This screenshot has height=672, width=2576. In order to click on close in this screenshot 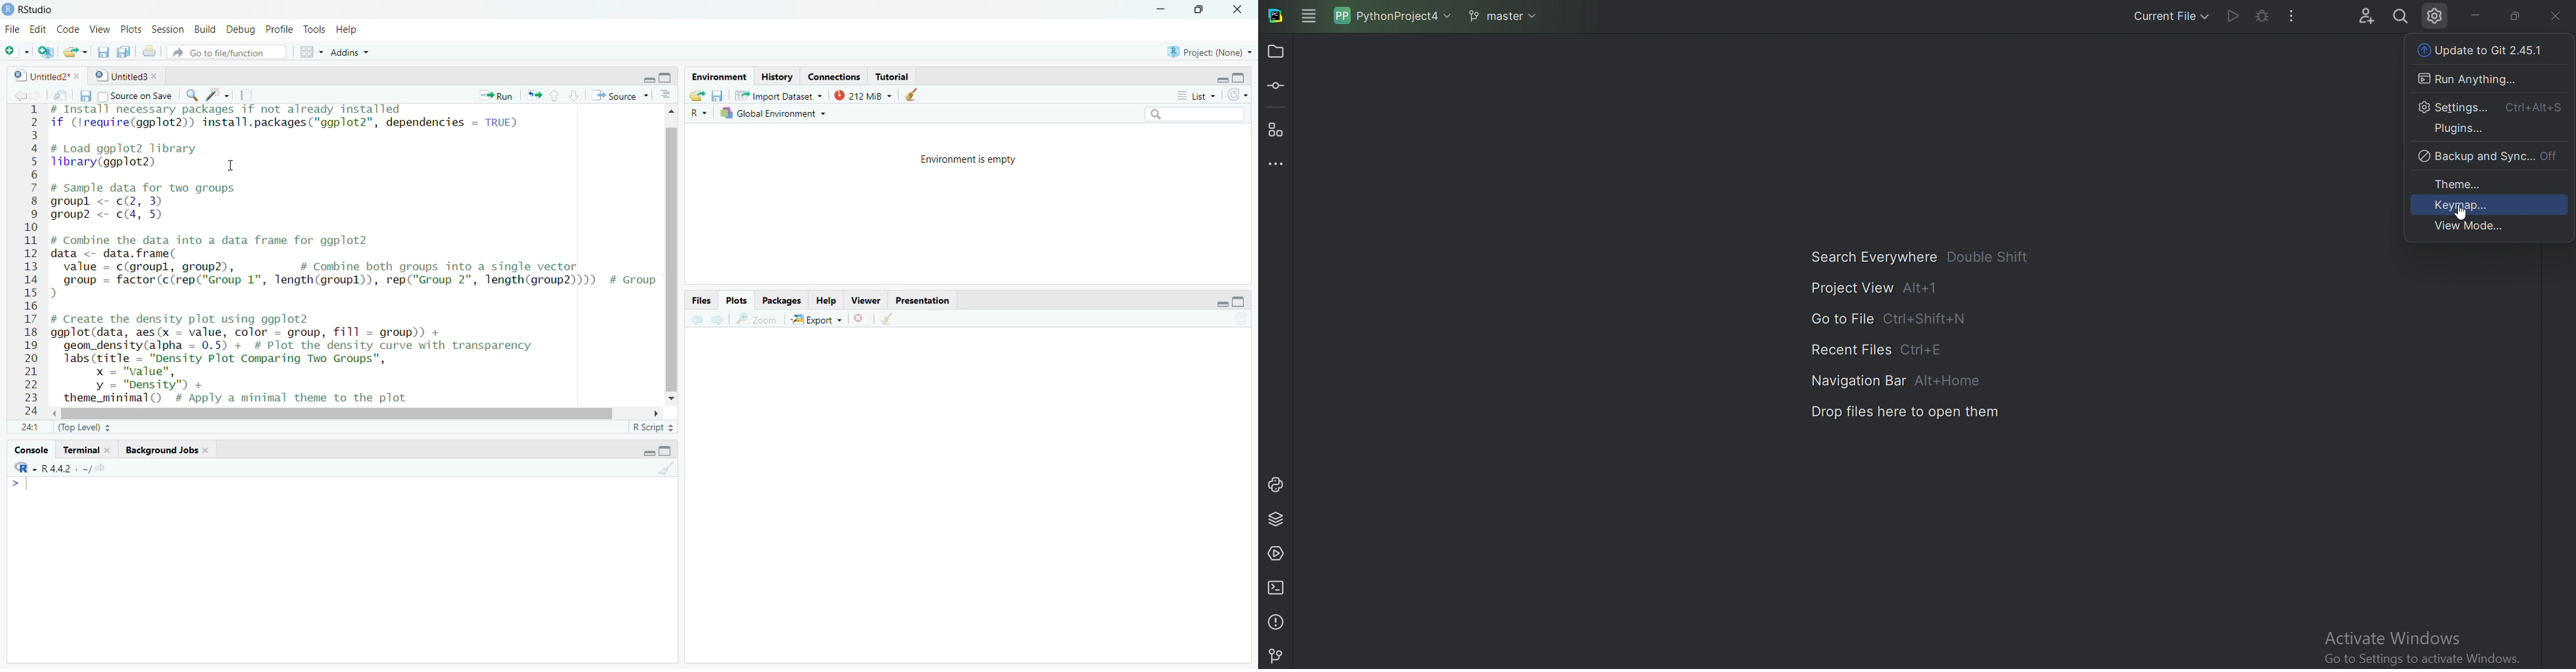, I will do `click(1239, 10)`.